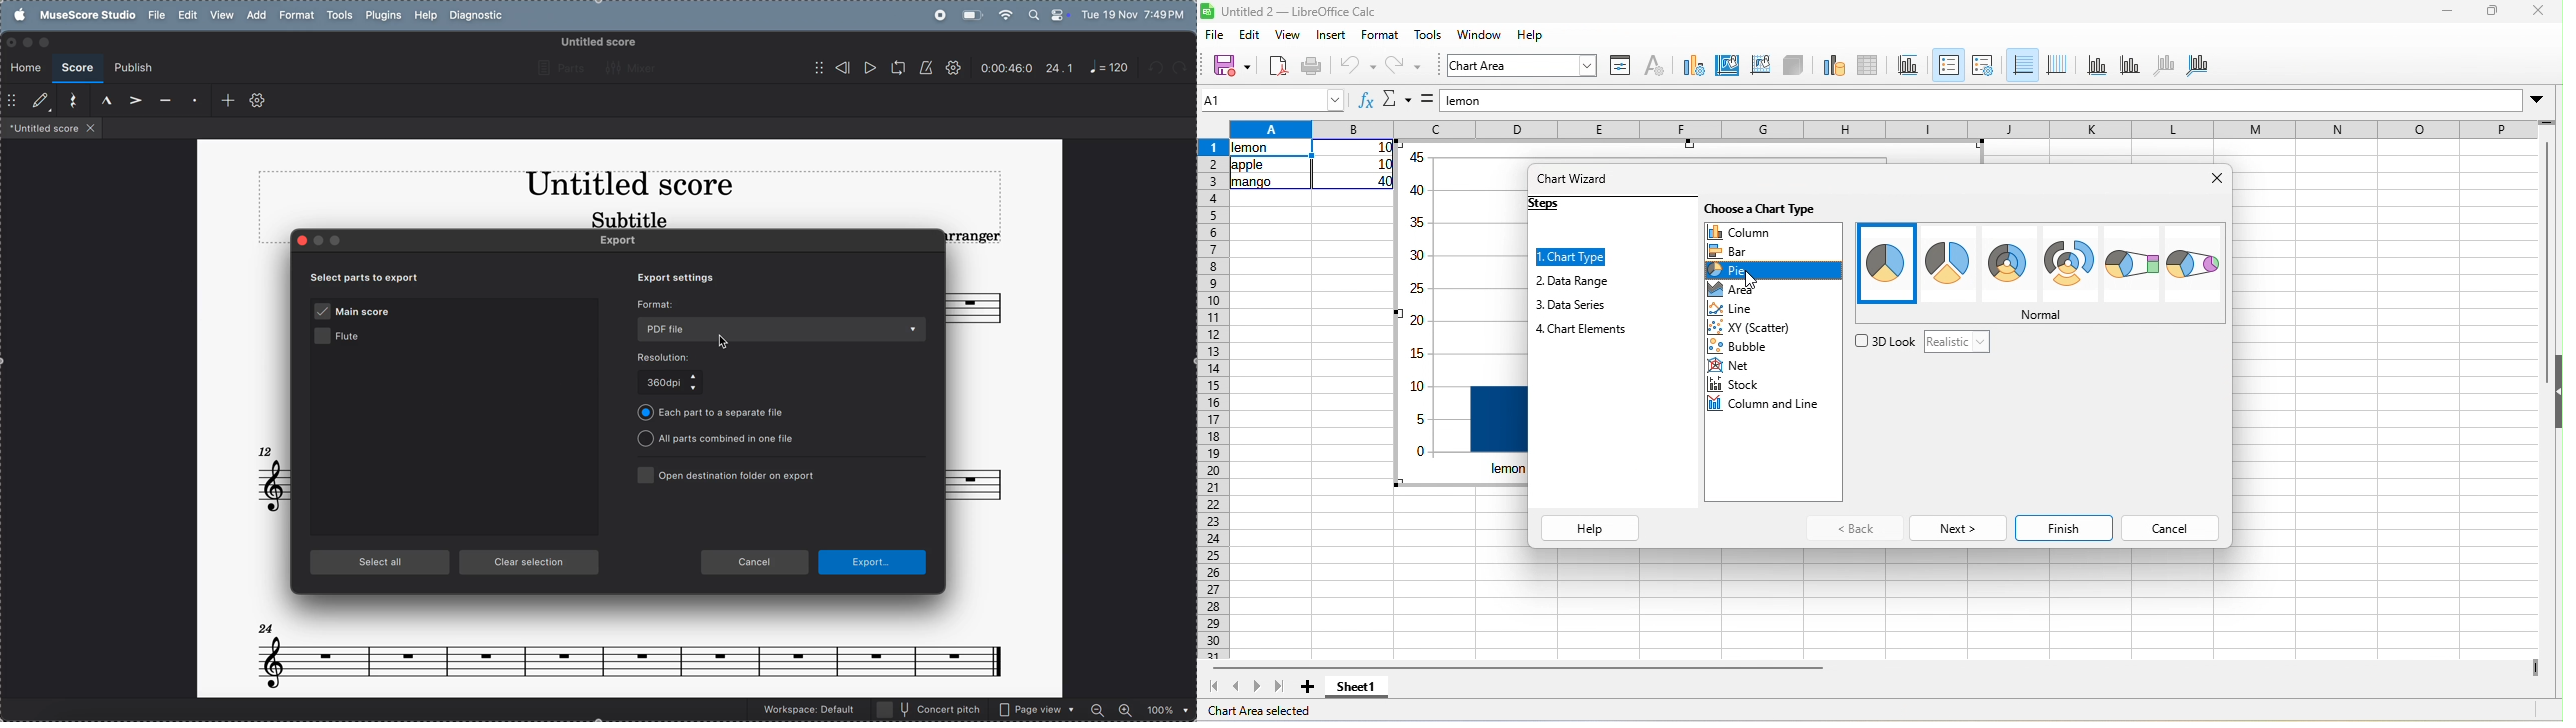 The width and height of the screenshot is (2576, 728). I want to click on bubble, so click(1752, 346).